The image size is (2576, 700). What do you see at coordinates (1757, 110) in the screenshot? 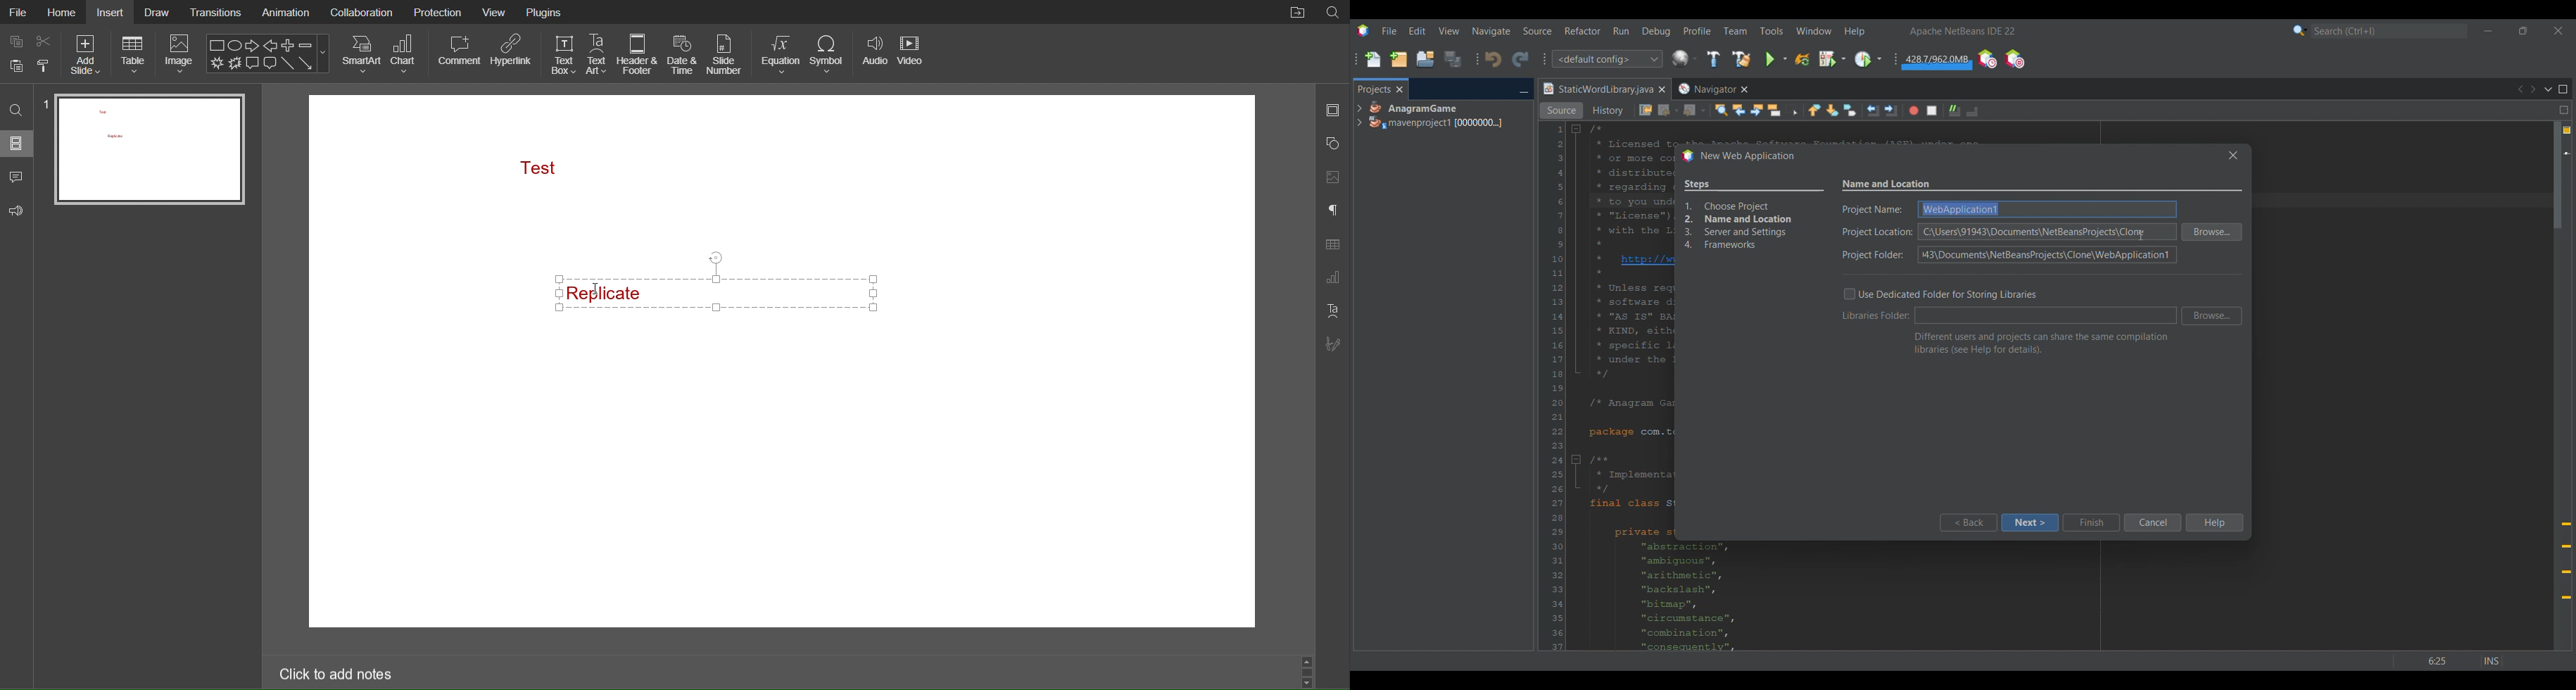
I see `Find next occurrence` at bounding box center [1757, 110].